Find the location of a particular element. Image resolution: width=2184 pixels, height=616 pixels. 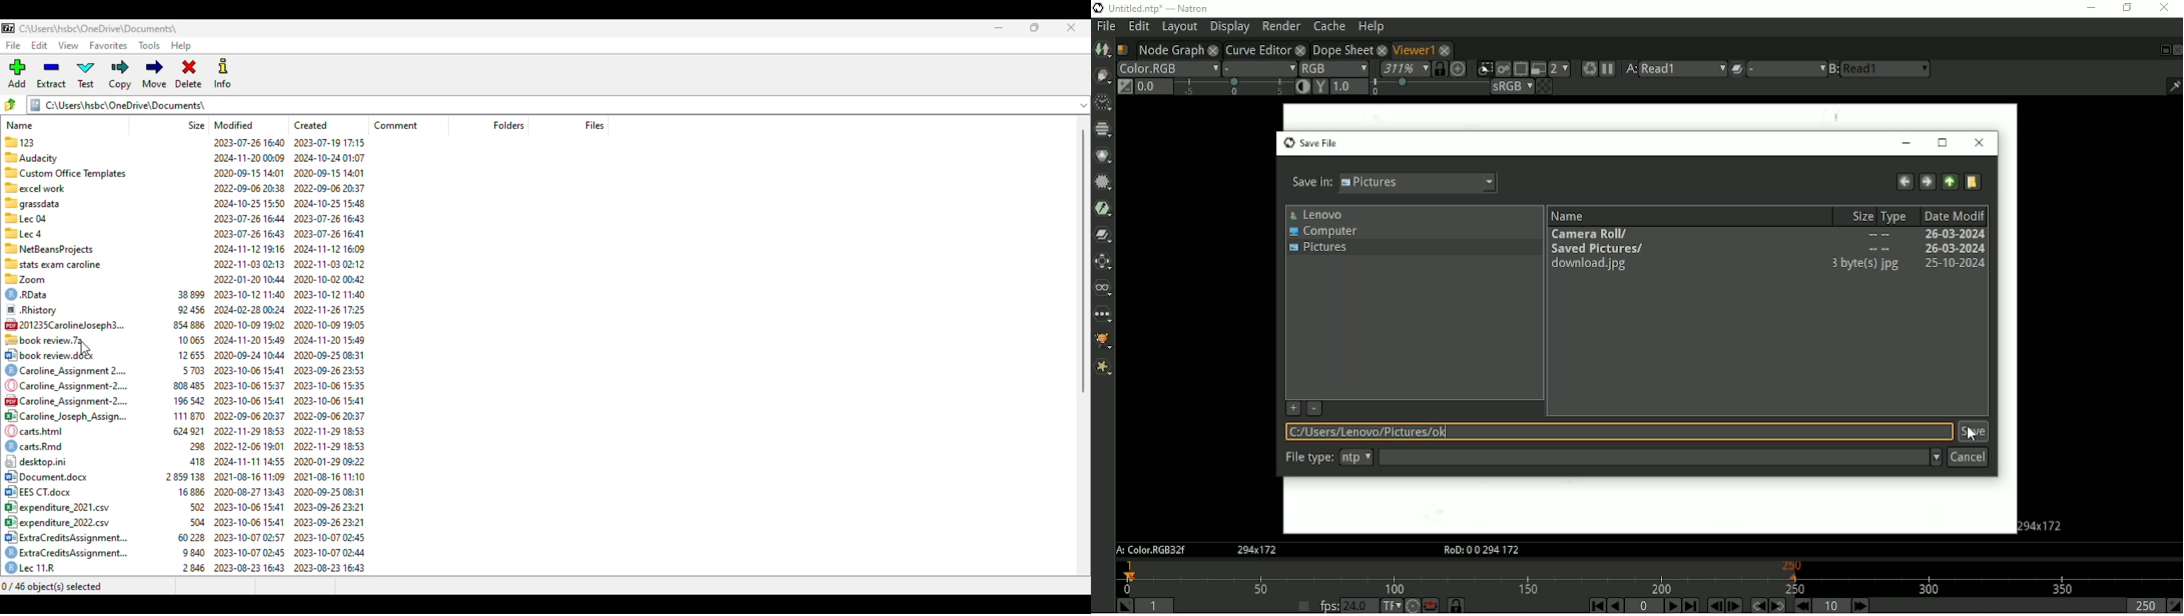

view is located at coordinates (69, 46).